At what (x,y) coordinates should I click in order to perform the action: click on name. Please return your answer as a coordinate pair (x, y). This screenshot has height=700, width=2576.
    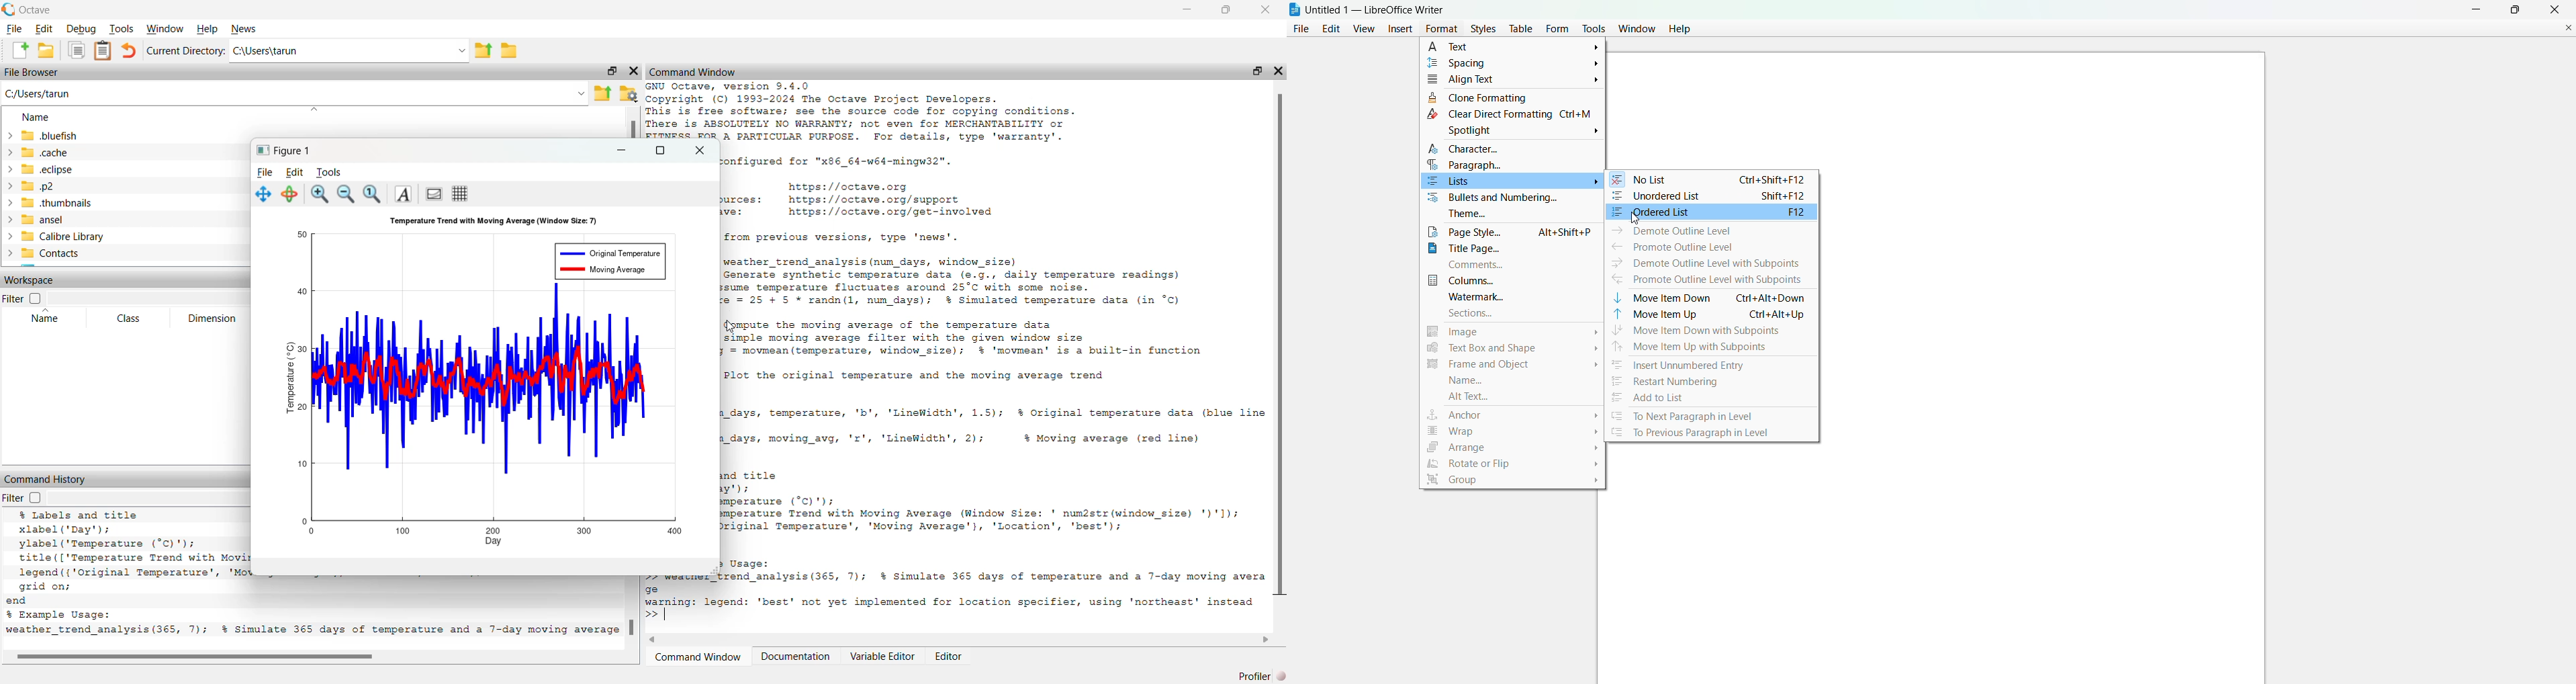
    Looking at the image, I should click on (1461, 380).